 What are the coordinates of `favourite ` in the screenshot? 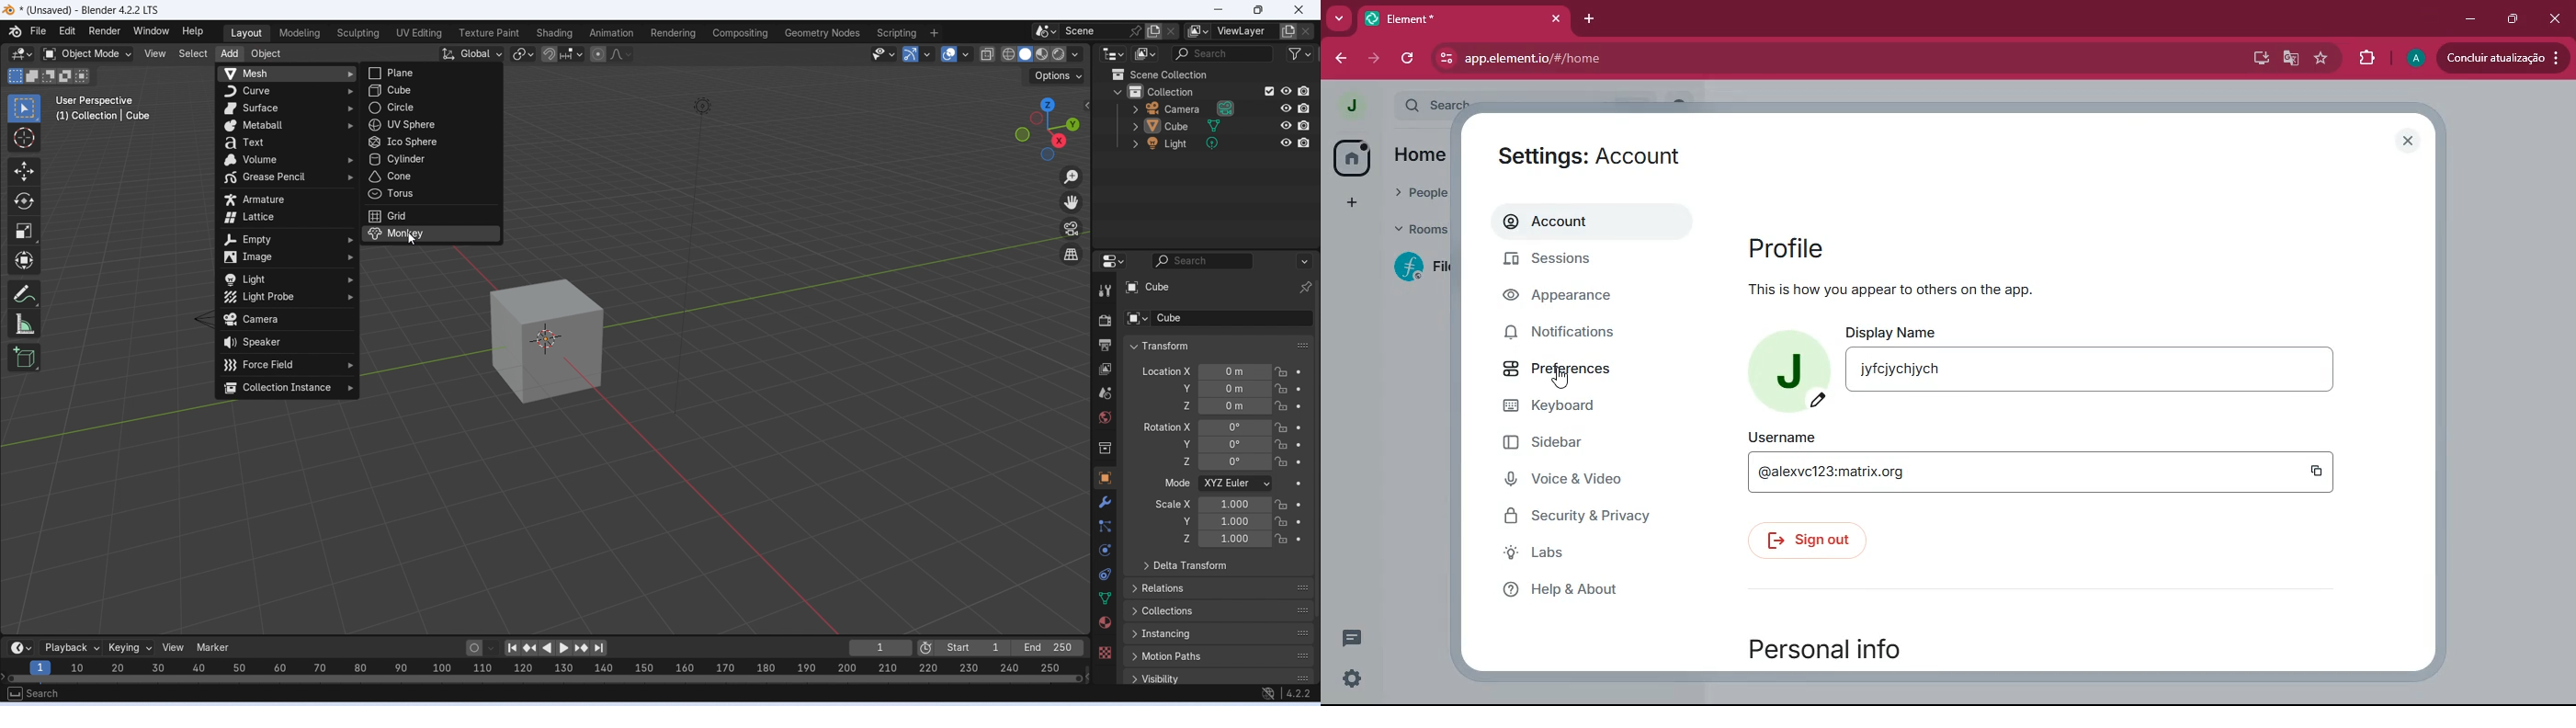 It's located at (2320, 60).